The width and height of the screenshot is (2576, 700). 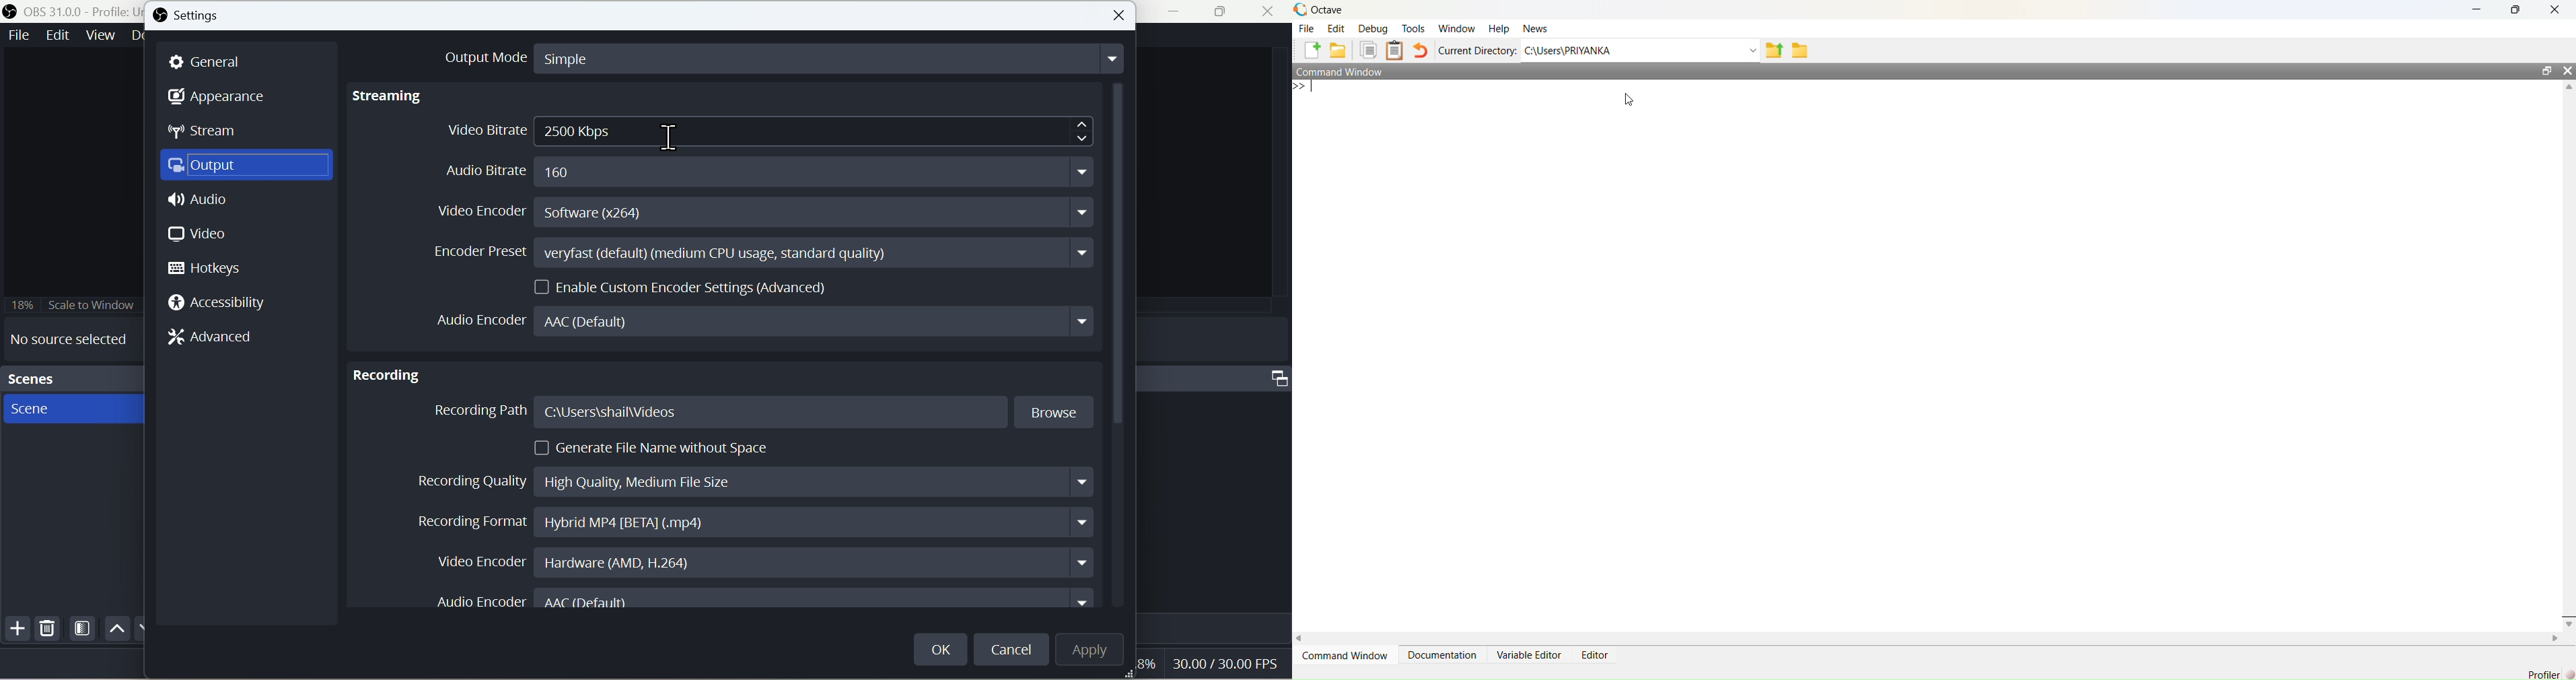 I want to click on Current Directory:, so click(x=1477, y=52).